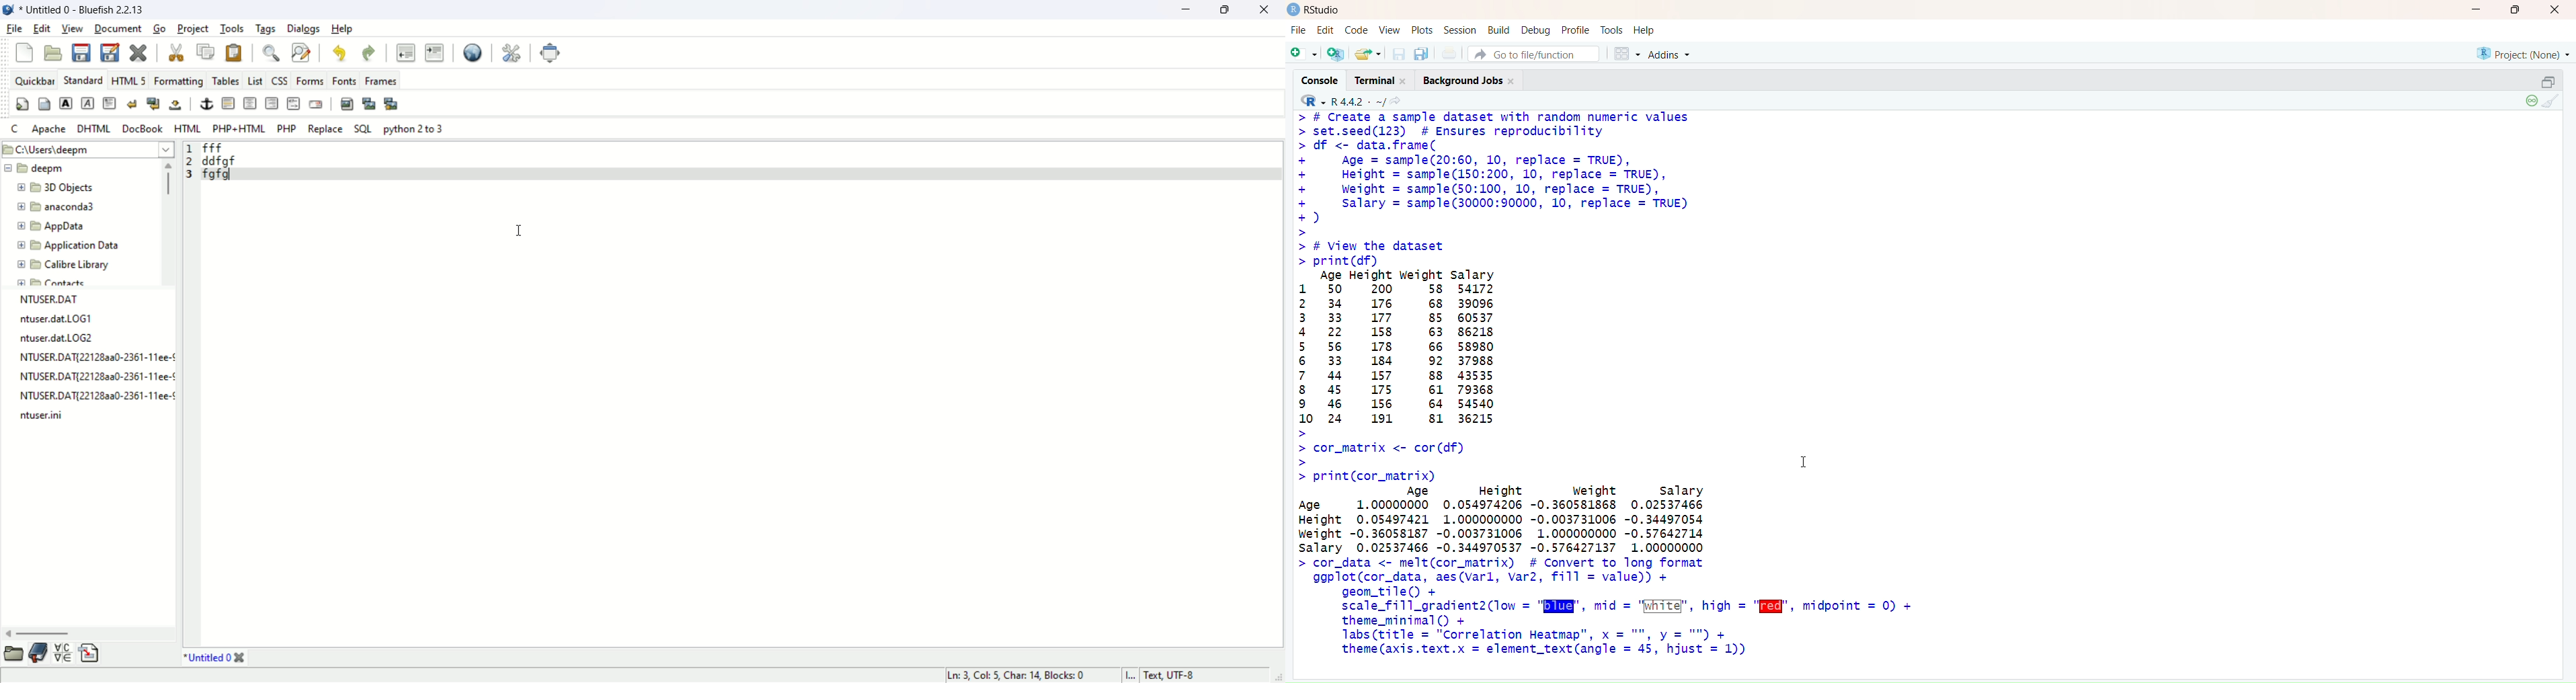  Describe the element at coordinates (1316, 10) in the screenshot. I see `RStudio` at that location.